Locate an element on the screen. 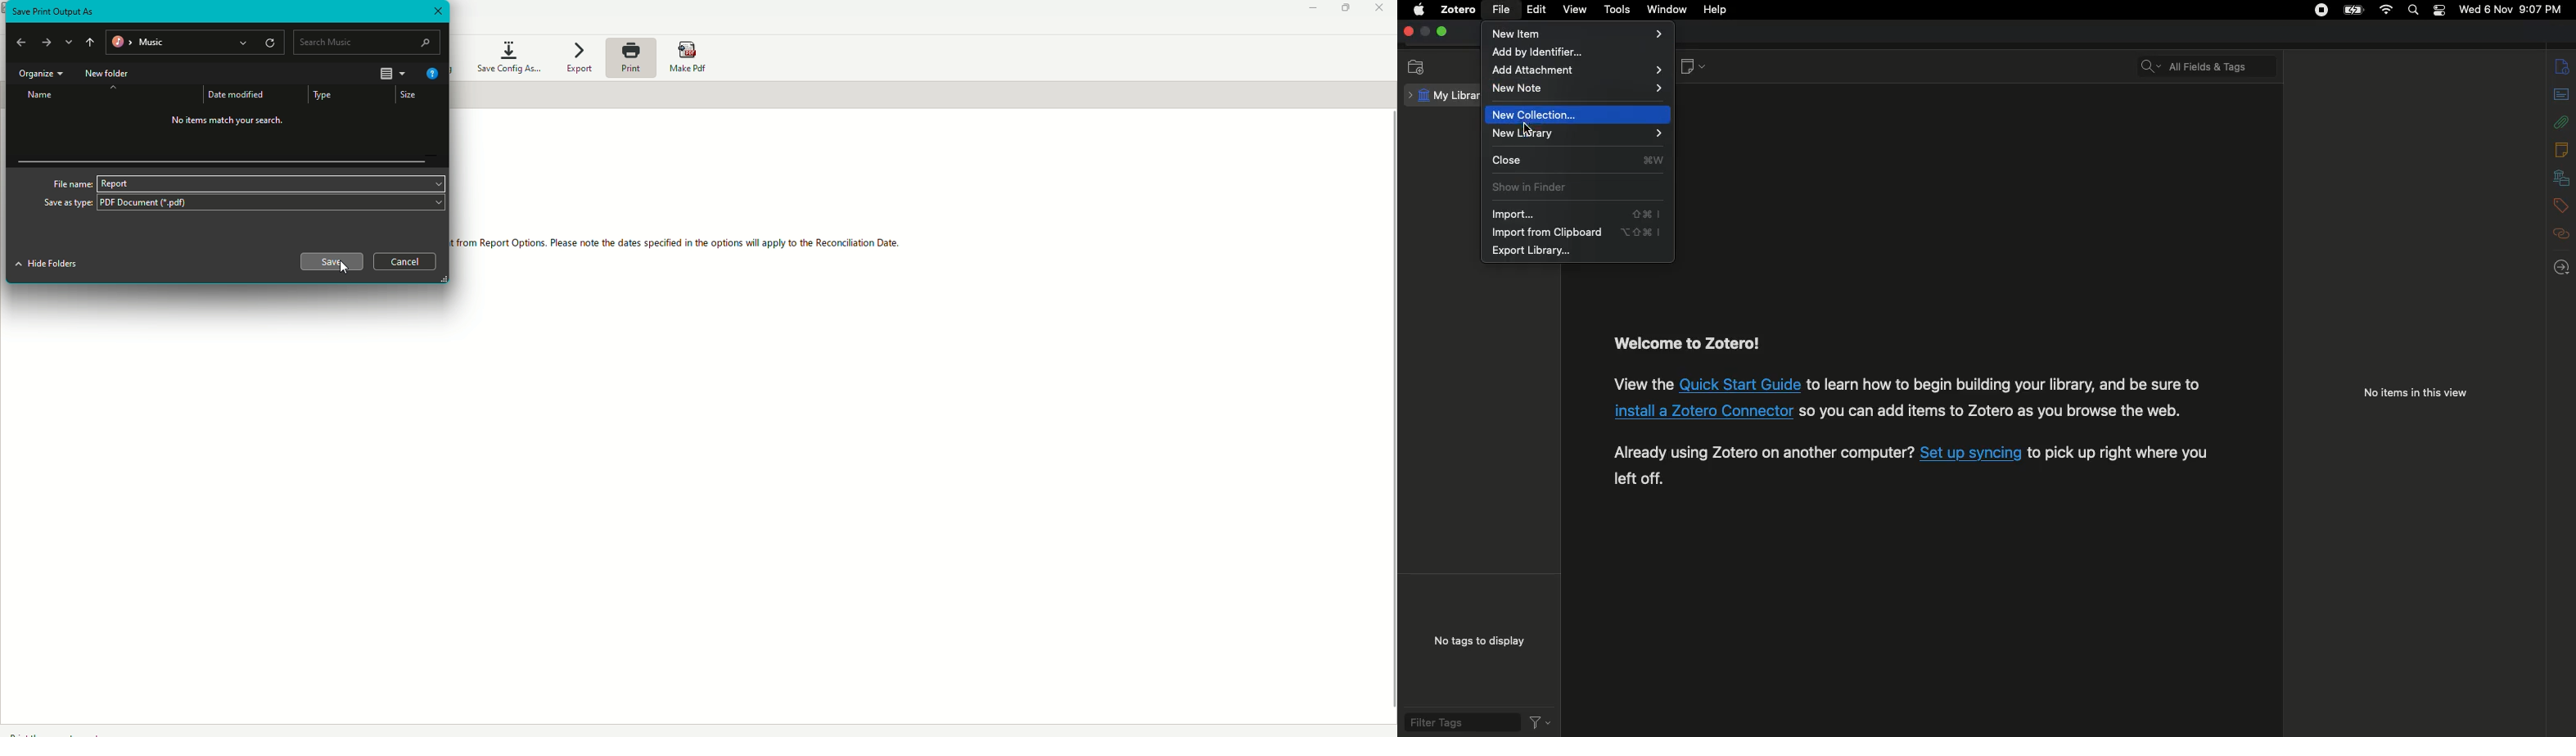 This screenshot has height=756, width=2576. New collection is located at coordinates (1541, 114).